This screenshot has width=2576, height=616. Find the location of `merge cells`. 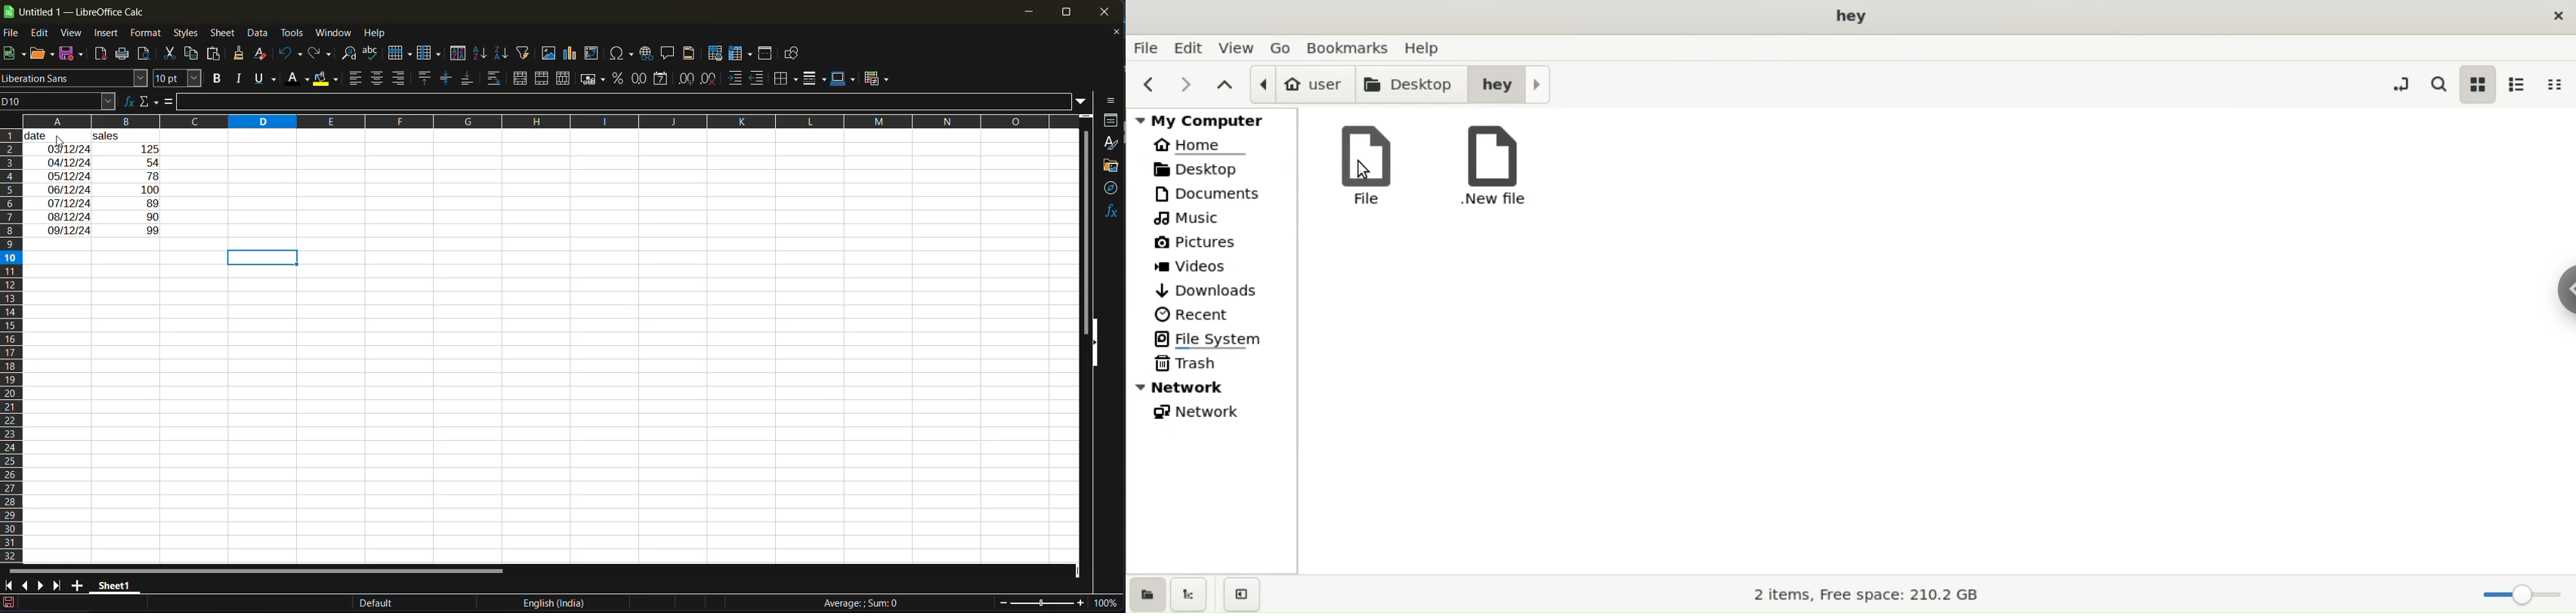

merge cells is located at coordinates (544, 81).